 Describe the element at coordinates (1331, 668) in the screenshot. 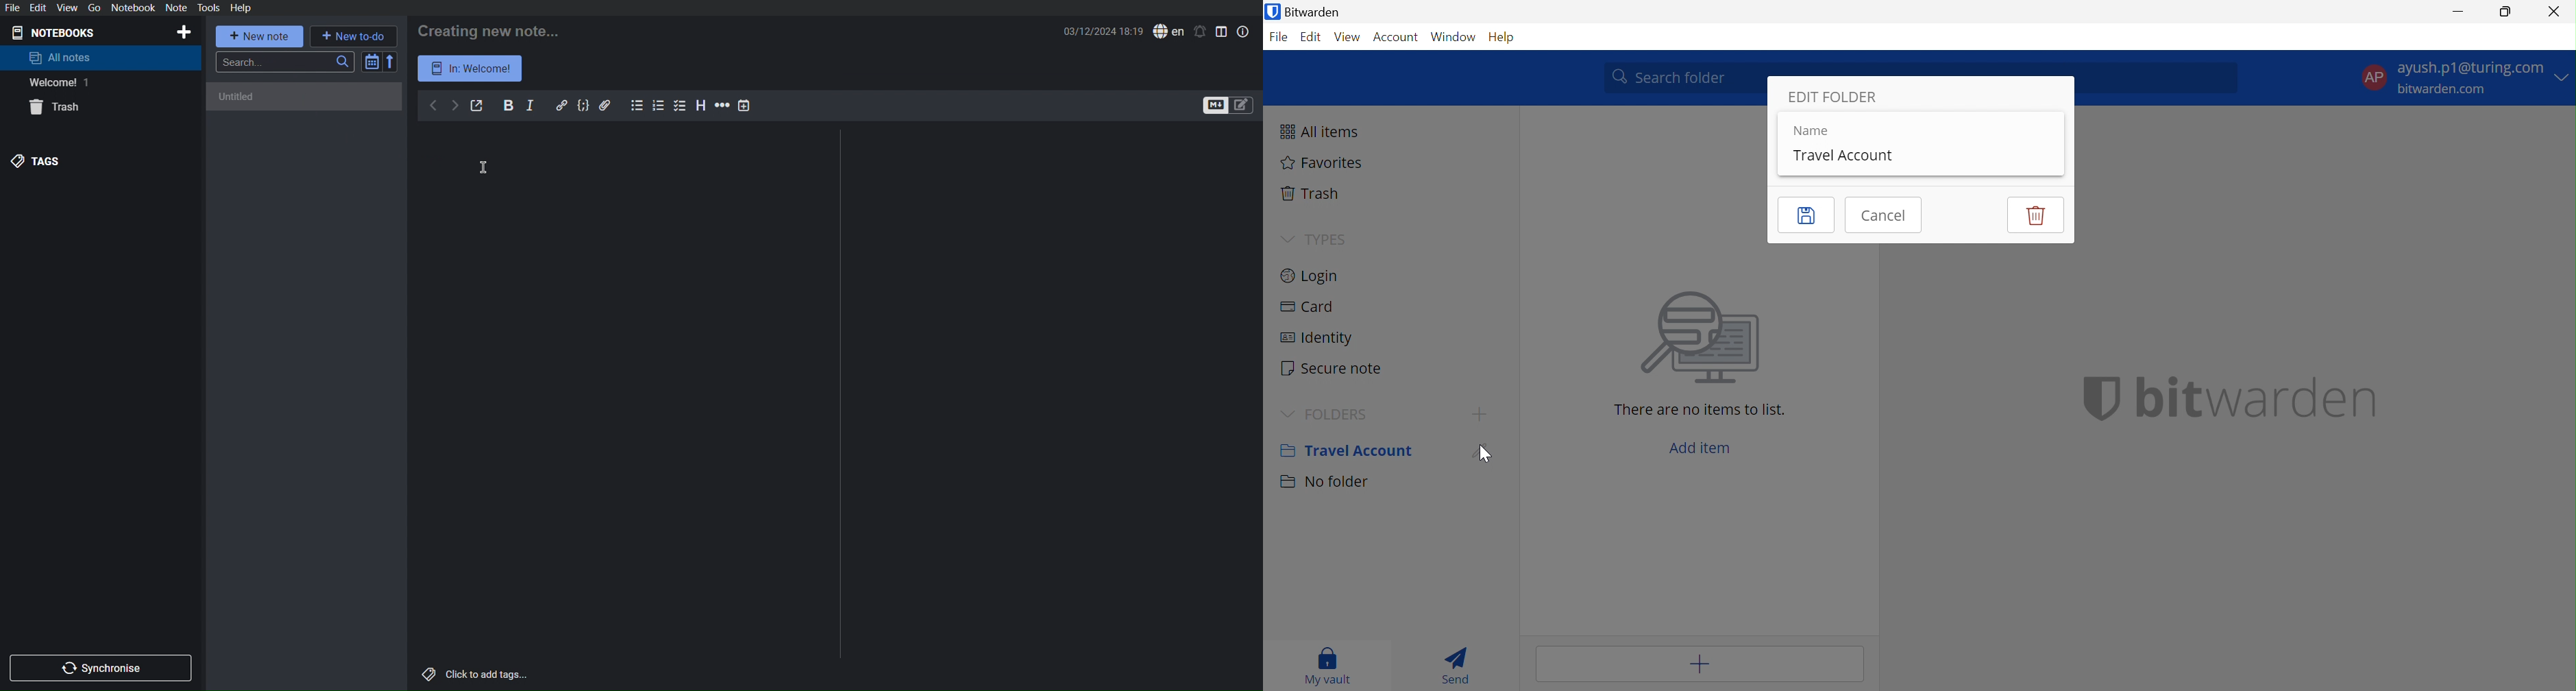

I see `My Vault` at that location.